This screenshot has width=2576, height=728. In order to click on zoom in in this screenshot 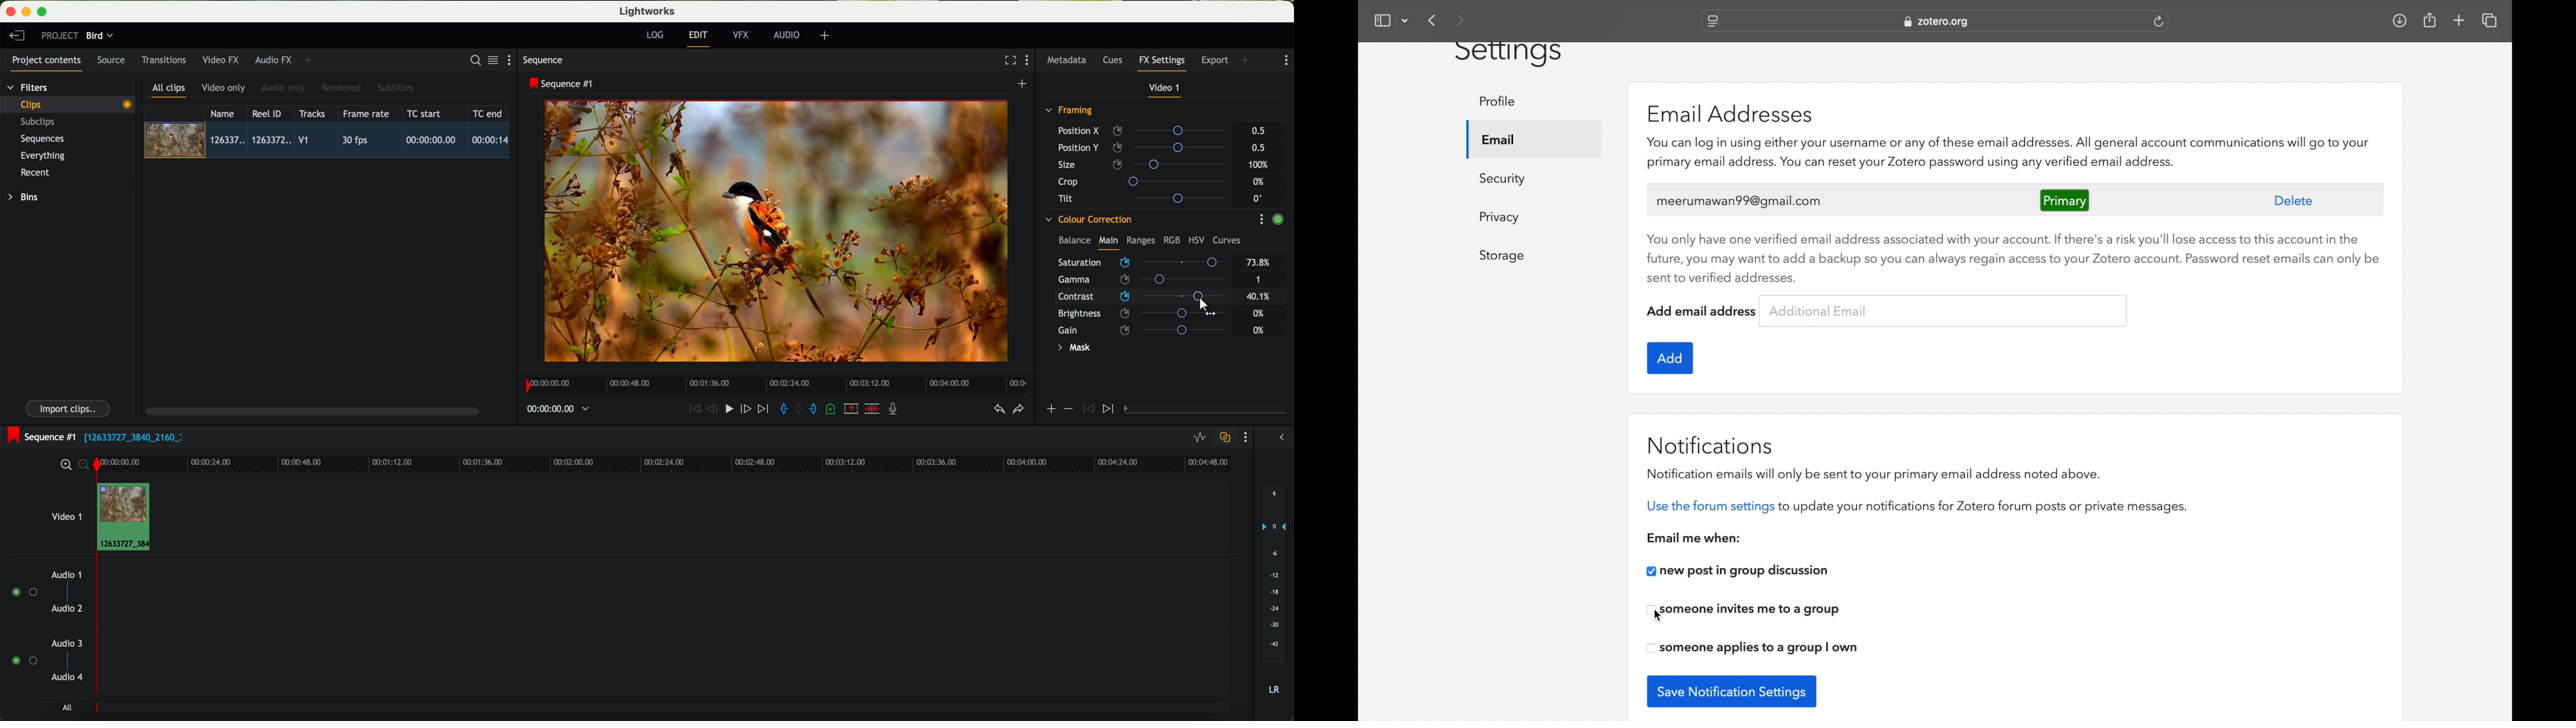, I will do `click(65, 465)`.